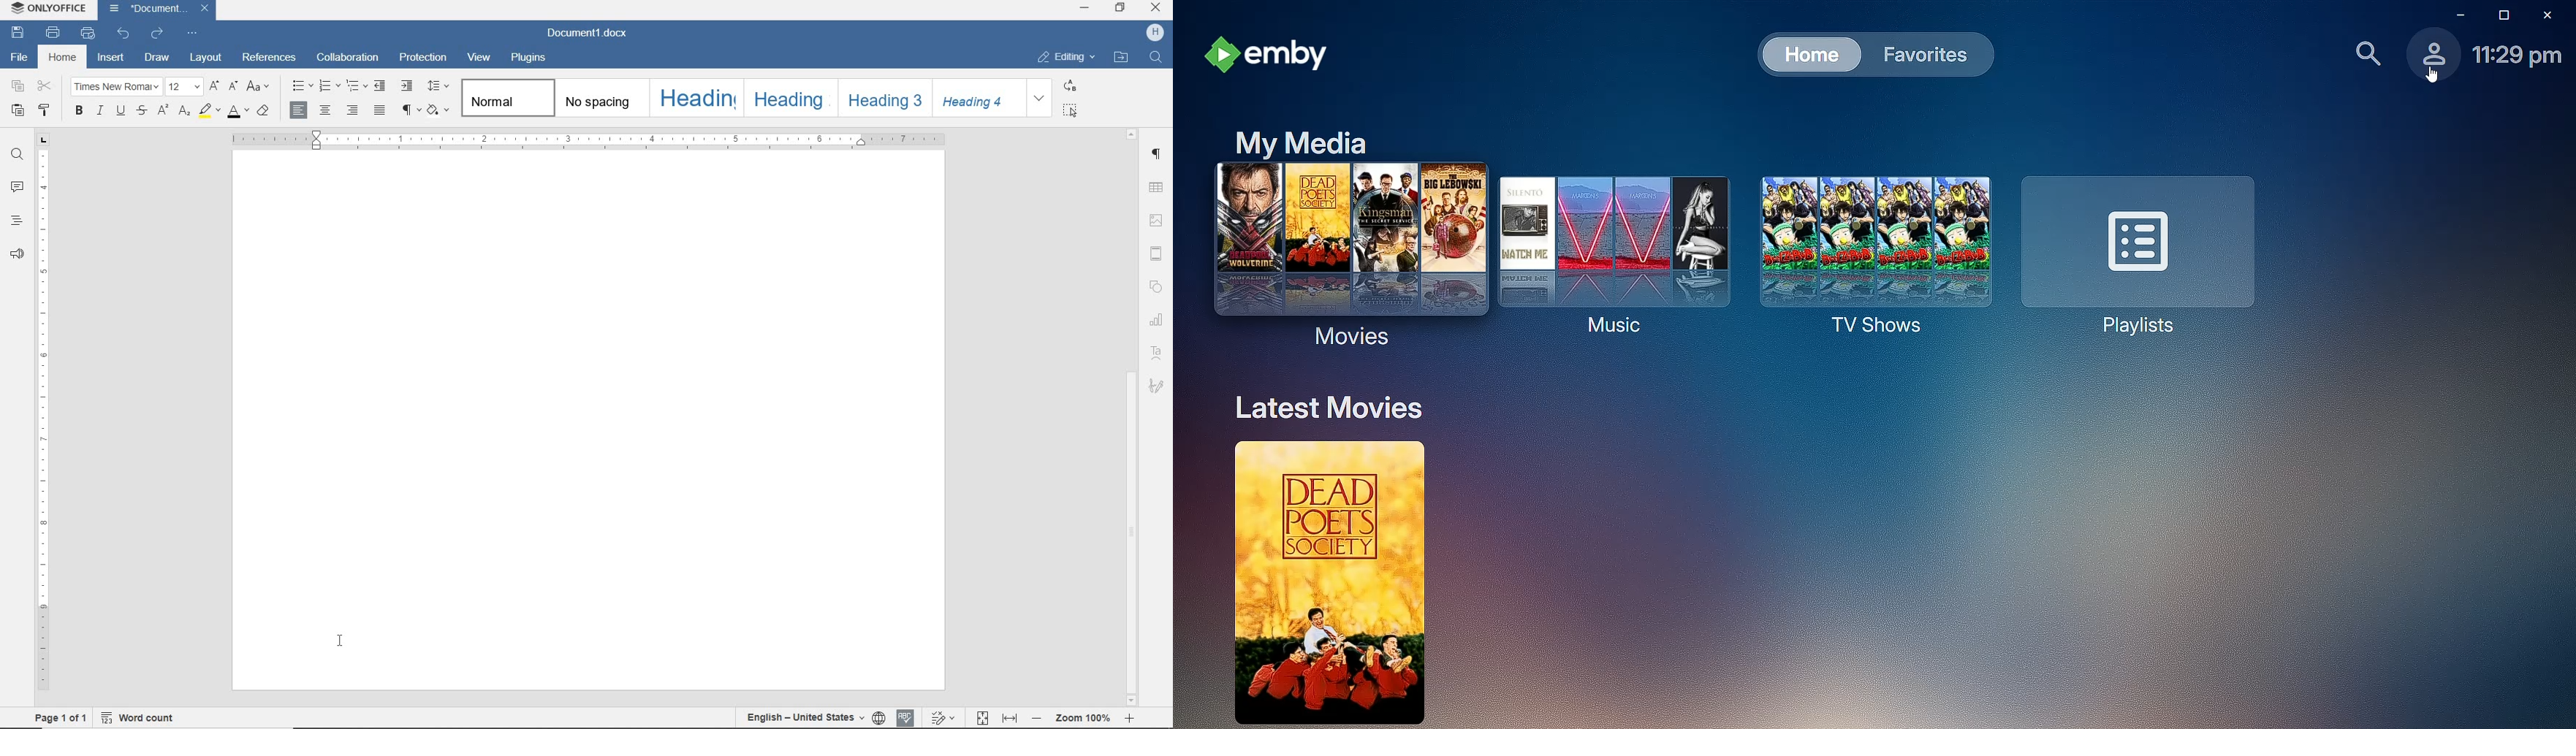 This screenshot has width=2576, height=756. I want to click on fit to width, so click(1011, 719).